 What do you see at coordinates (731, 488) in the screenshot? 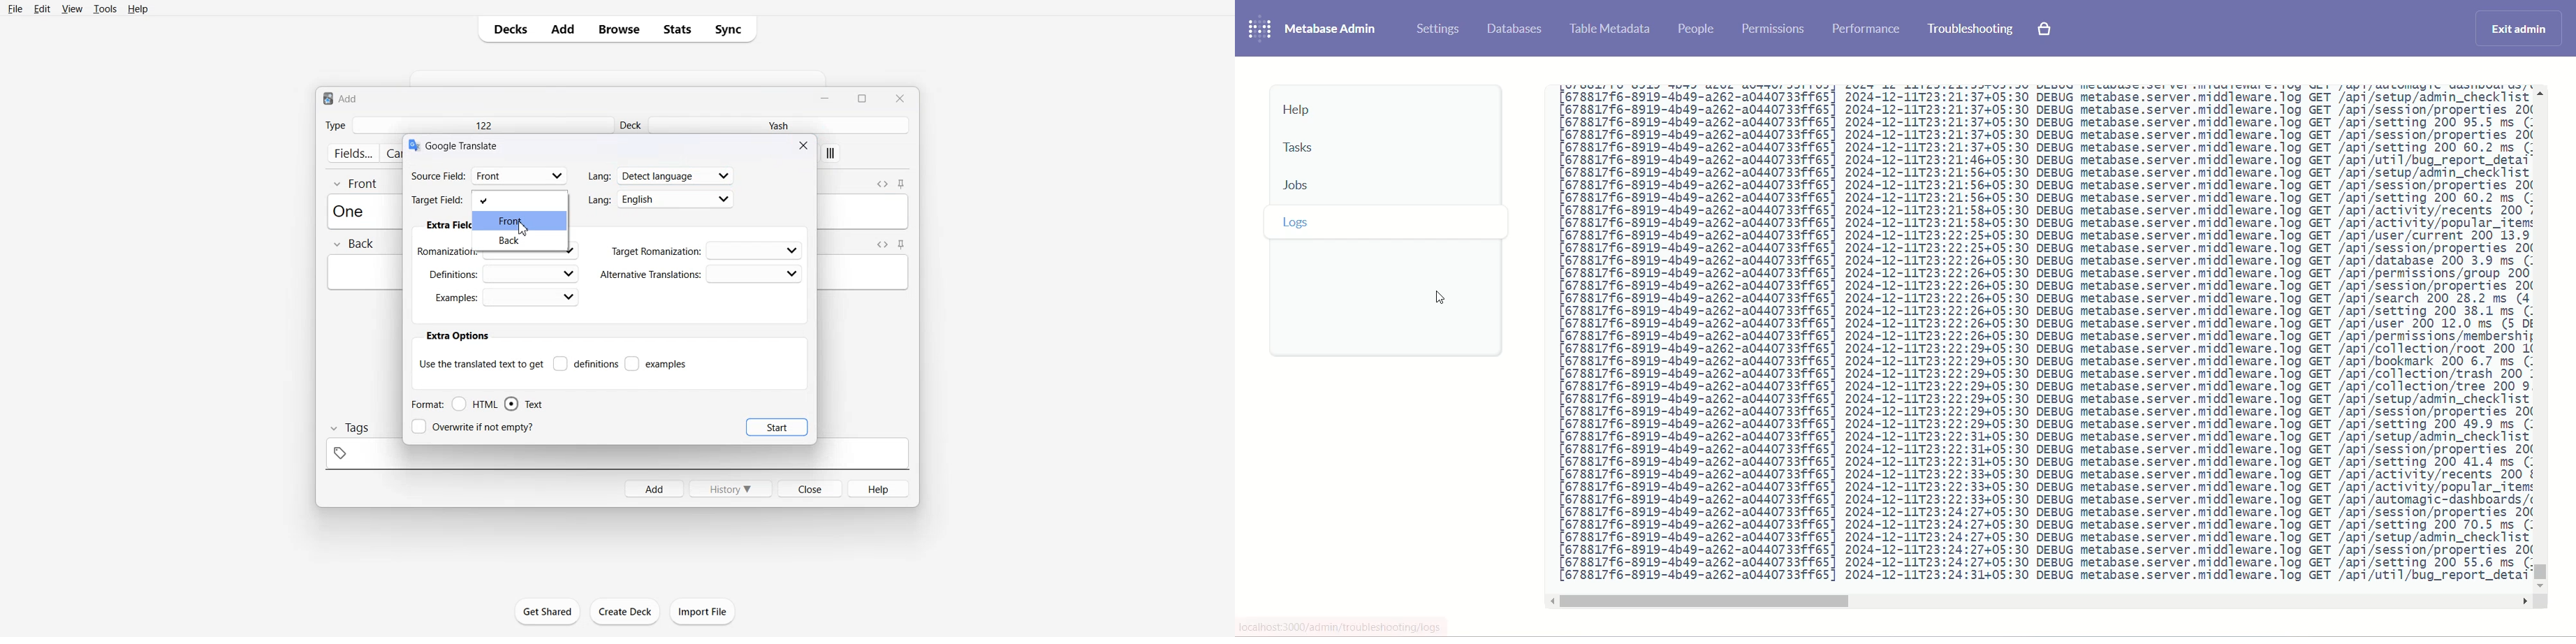
I see `History` at bounding box center [731, 488].